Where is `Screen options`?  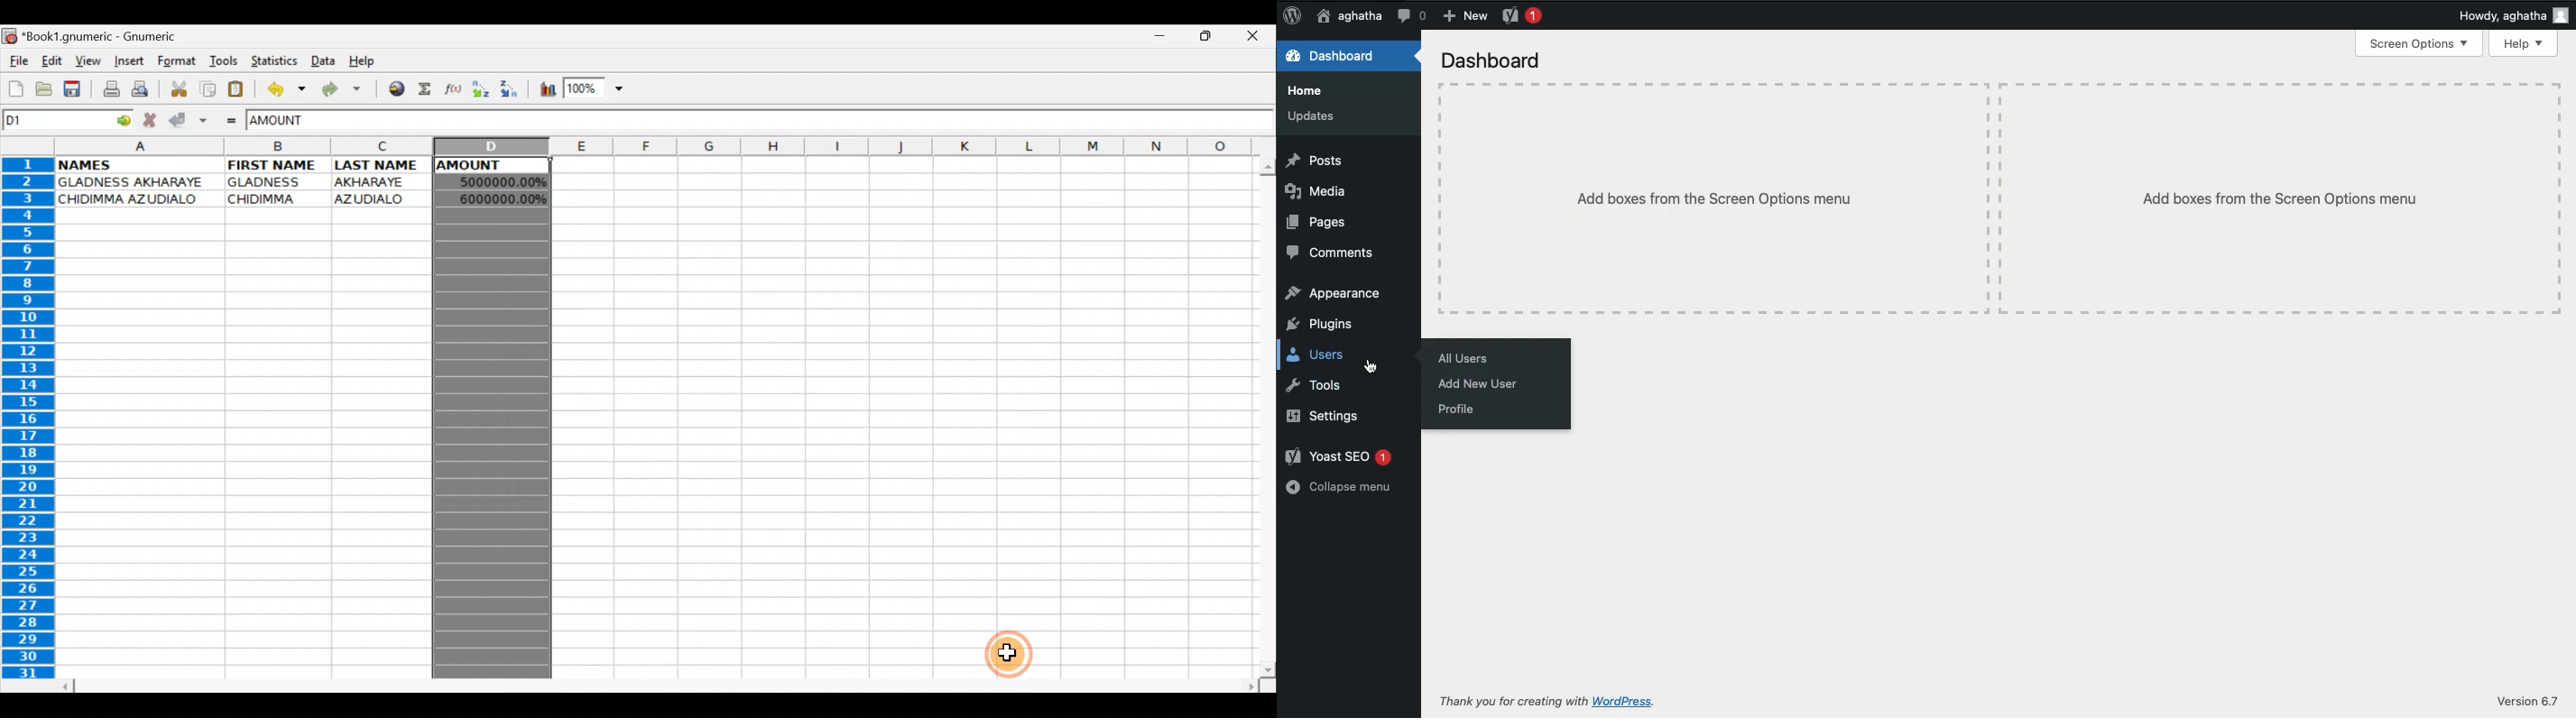 Screen options is located at coordinates (2420, 43).